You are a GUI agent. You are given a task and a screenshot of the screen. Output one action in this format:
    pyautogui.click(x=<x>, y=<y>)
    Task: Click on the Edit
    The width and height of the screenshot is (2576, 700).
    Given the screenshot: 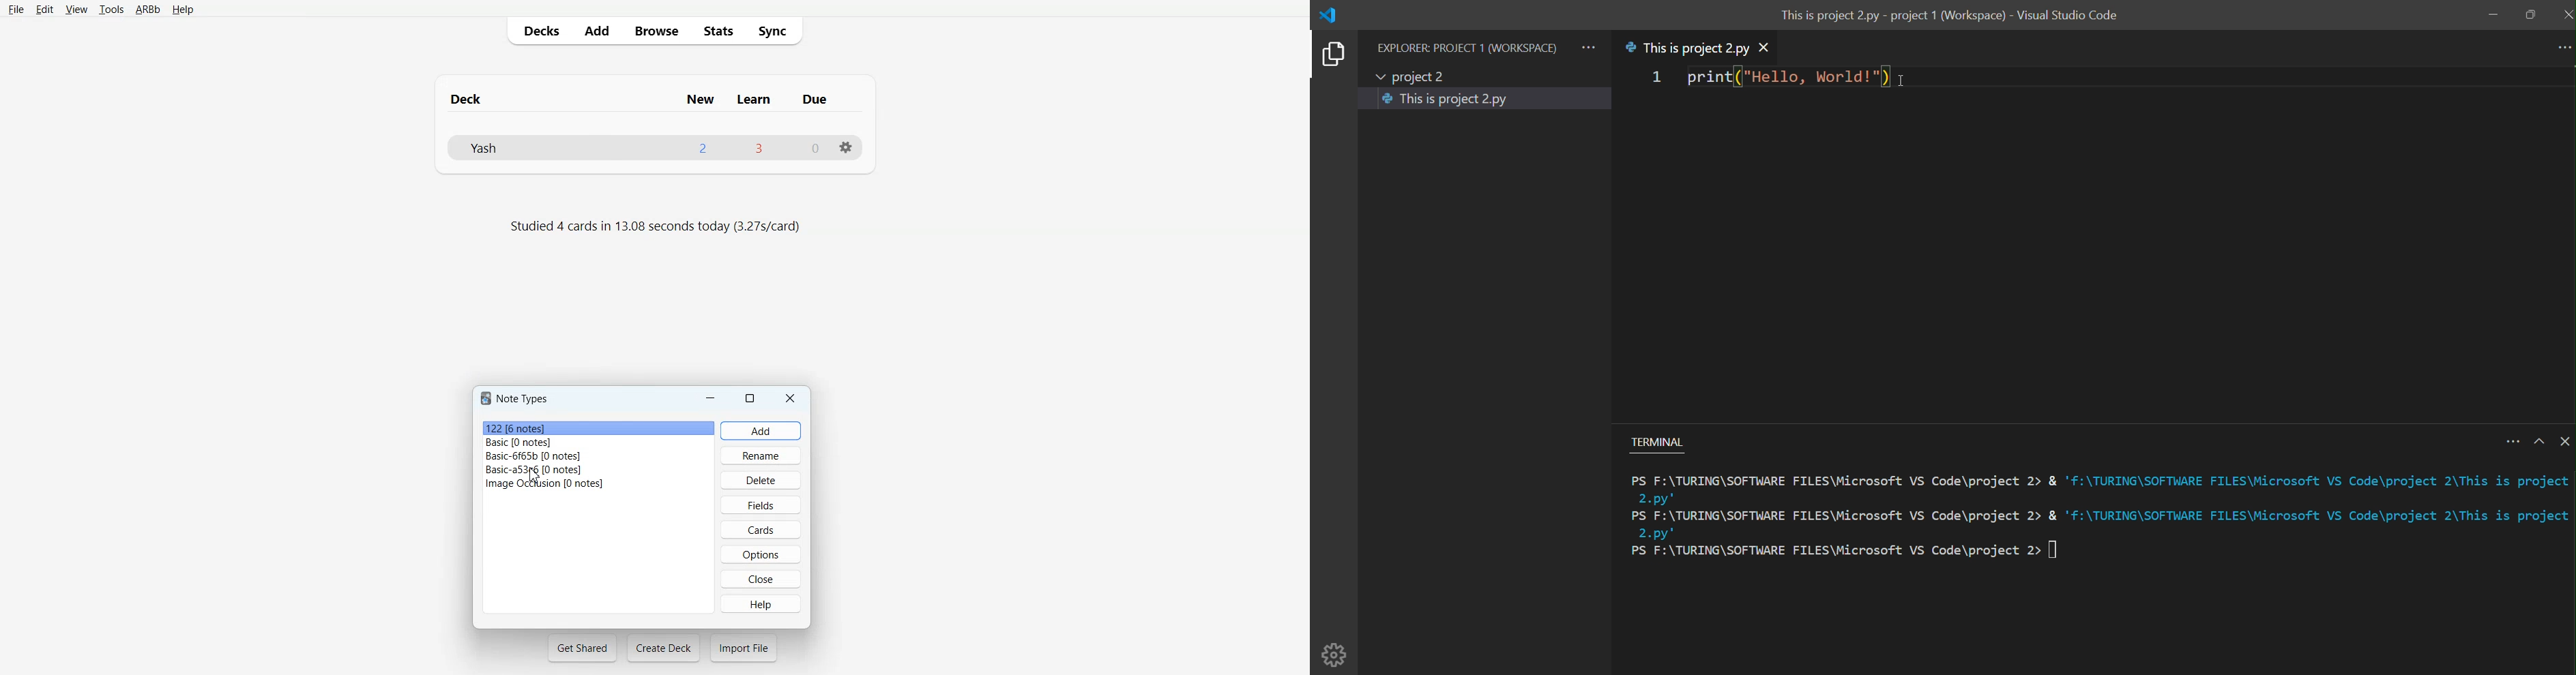 What is the action you would take?
    pyautogui.click(x=45, y=10)
    